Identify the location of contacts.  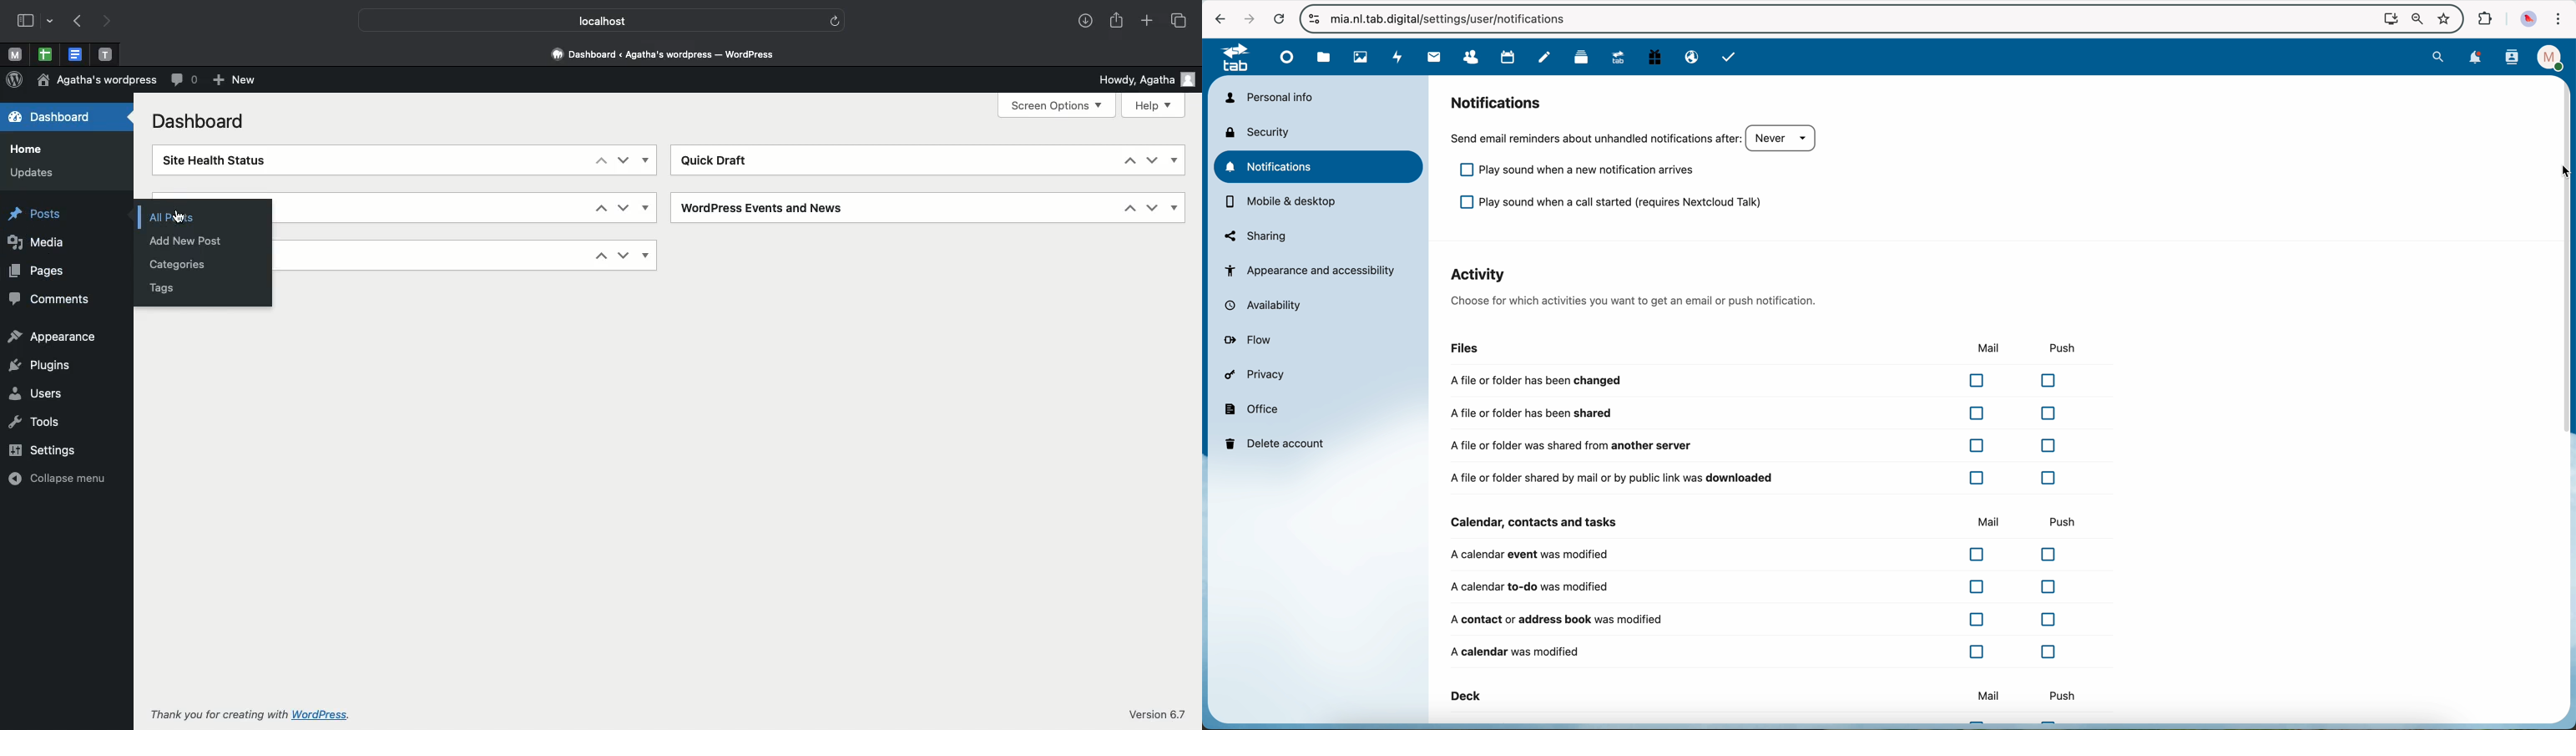
(2511, 59).